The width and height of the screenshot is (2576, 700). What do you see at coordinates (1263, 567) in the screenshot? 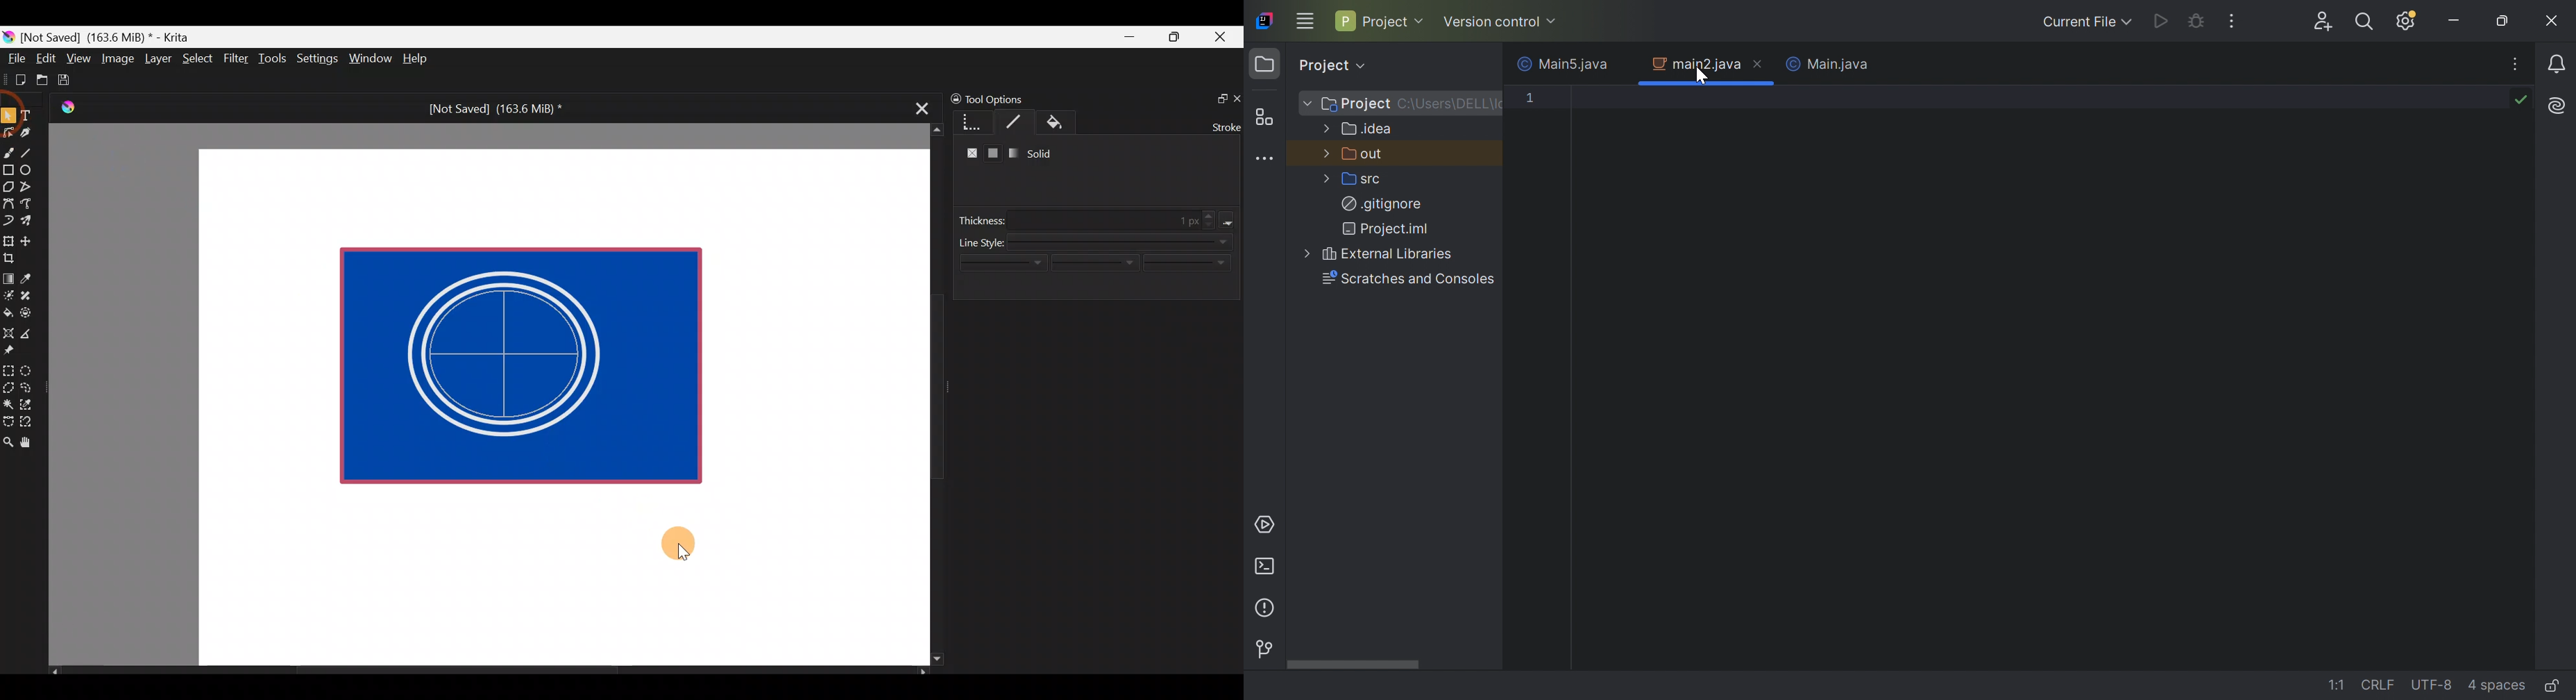
I see `Terminal` at bounding box center [1263, 567].